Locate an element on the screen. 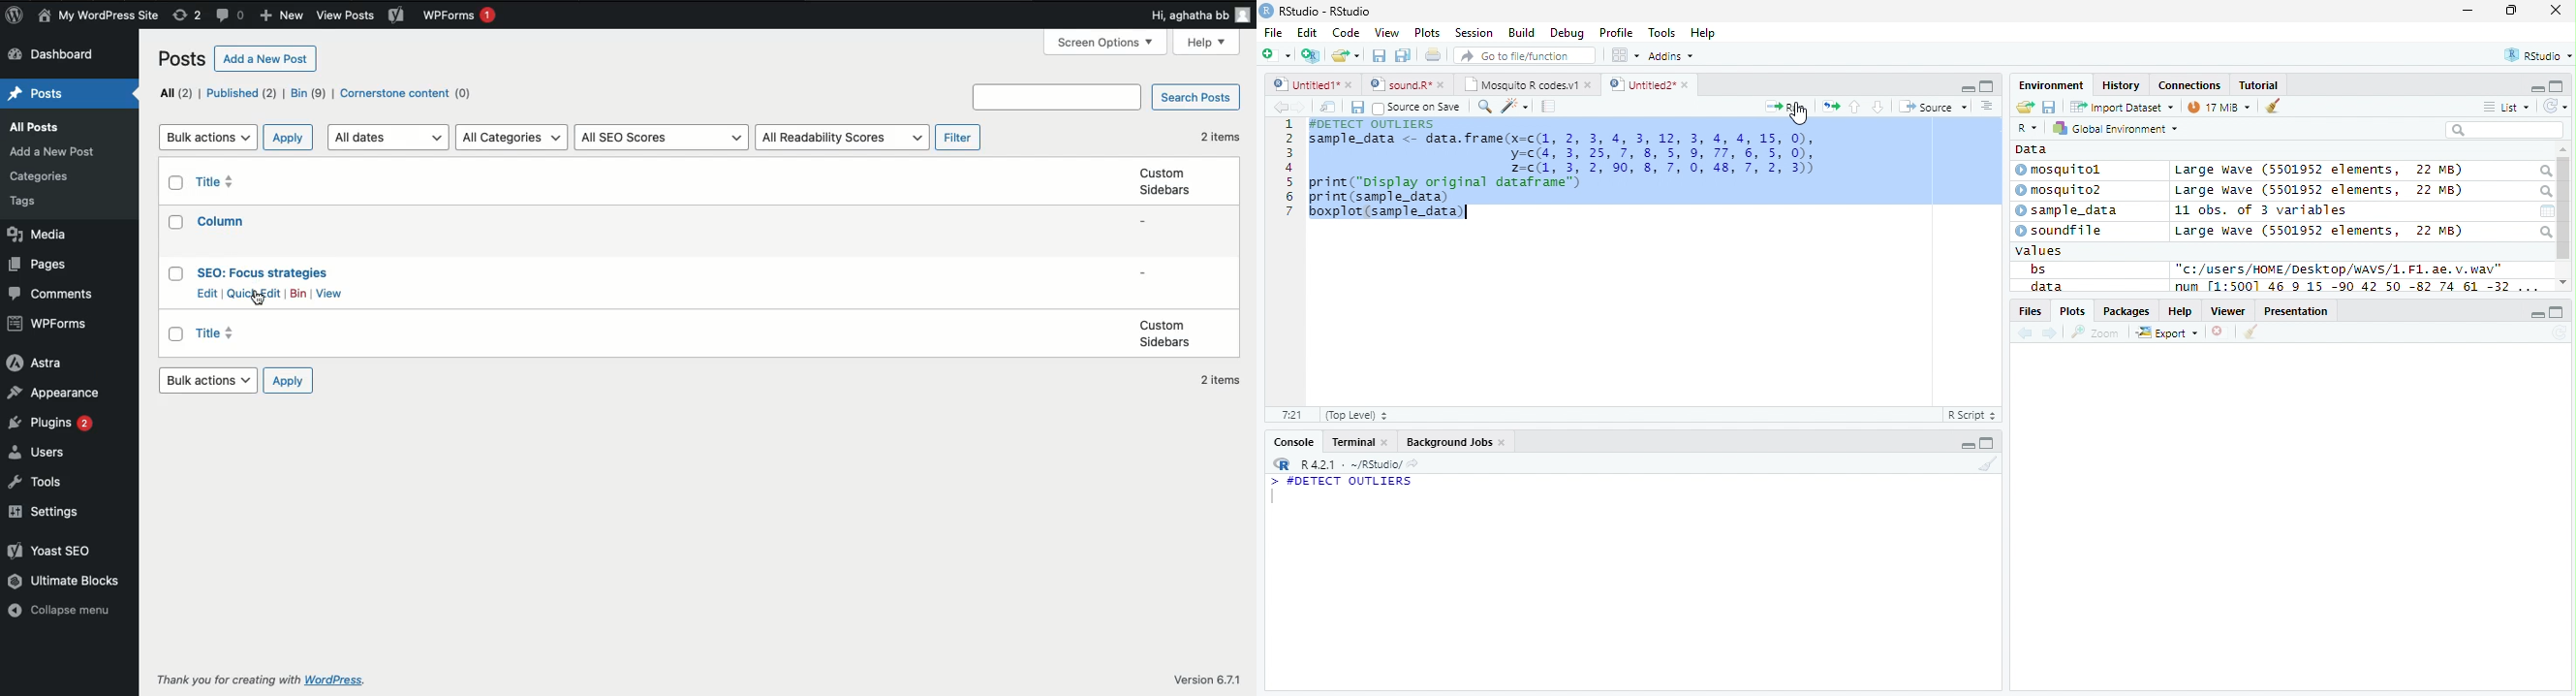 This screenshot has height=700, width=2576. closse is located at coordinates (2557, 10).